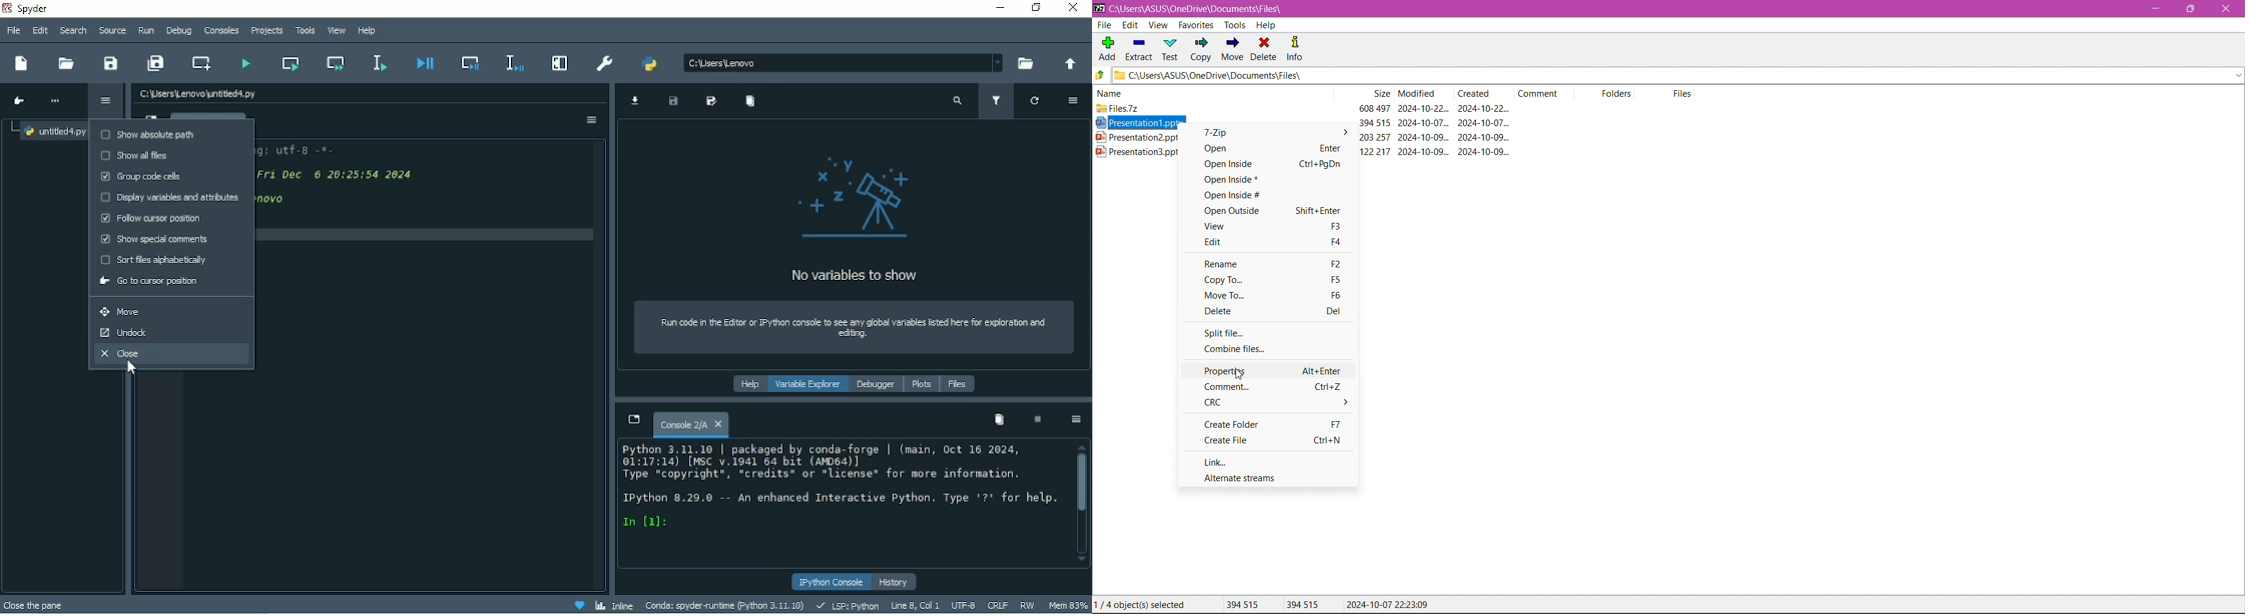 Image resolution: width=2268 pixels, height=616 pixels. Describe the element at coordinates (633, 421) in the screenshot. I see `Browse tabs` at that location.